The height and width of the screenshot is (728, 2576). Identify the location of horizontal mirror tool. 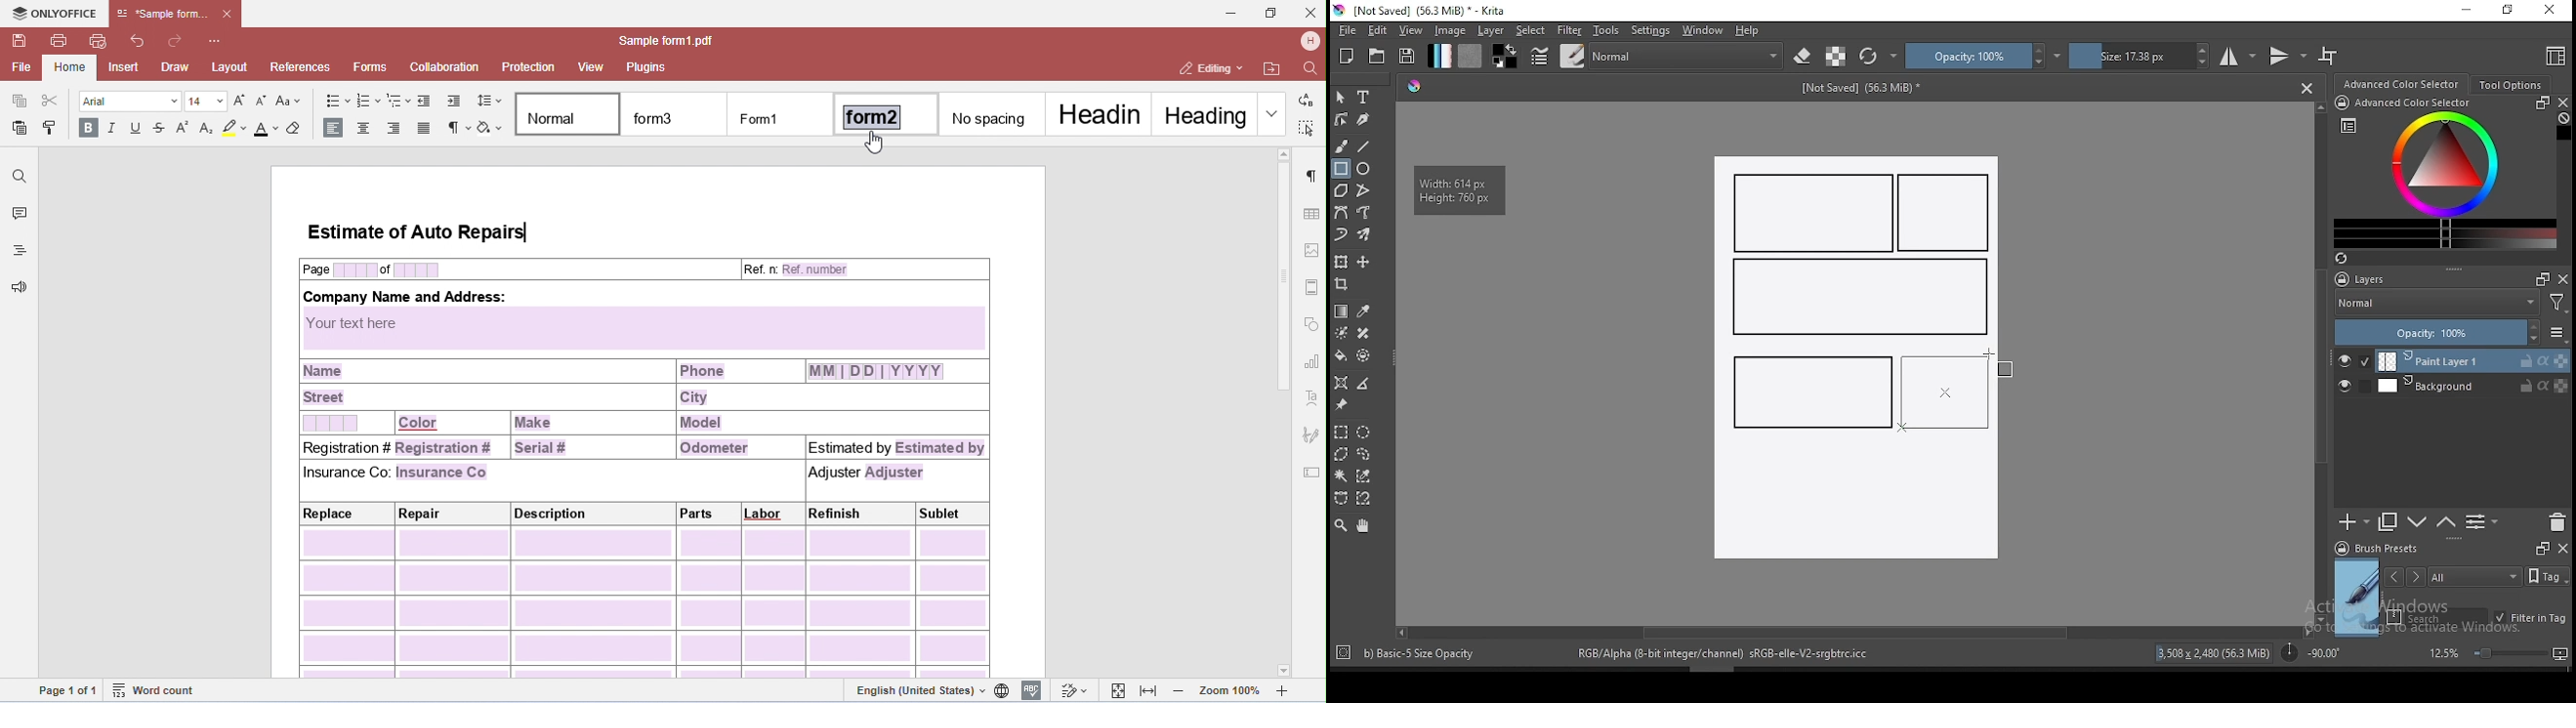
(2238, 56).